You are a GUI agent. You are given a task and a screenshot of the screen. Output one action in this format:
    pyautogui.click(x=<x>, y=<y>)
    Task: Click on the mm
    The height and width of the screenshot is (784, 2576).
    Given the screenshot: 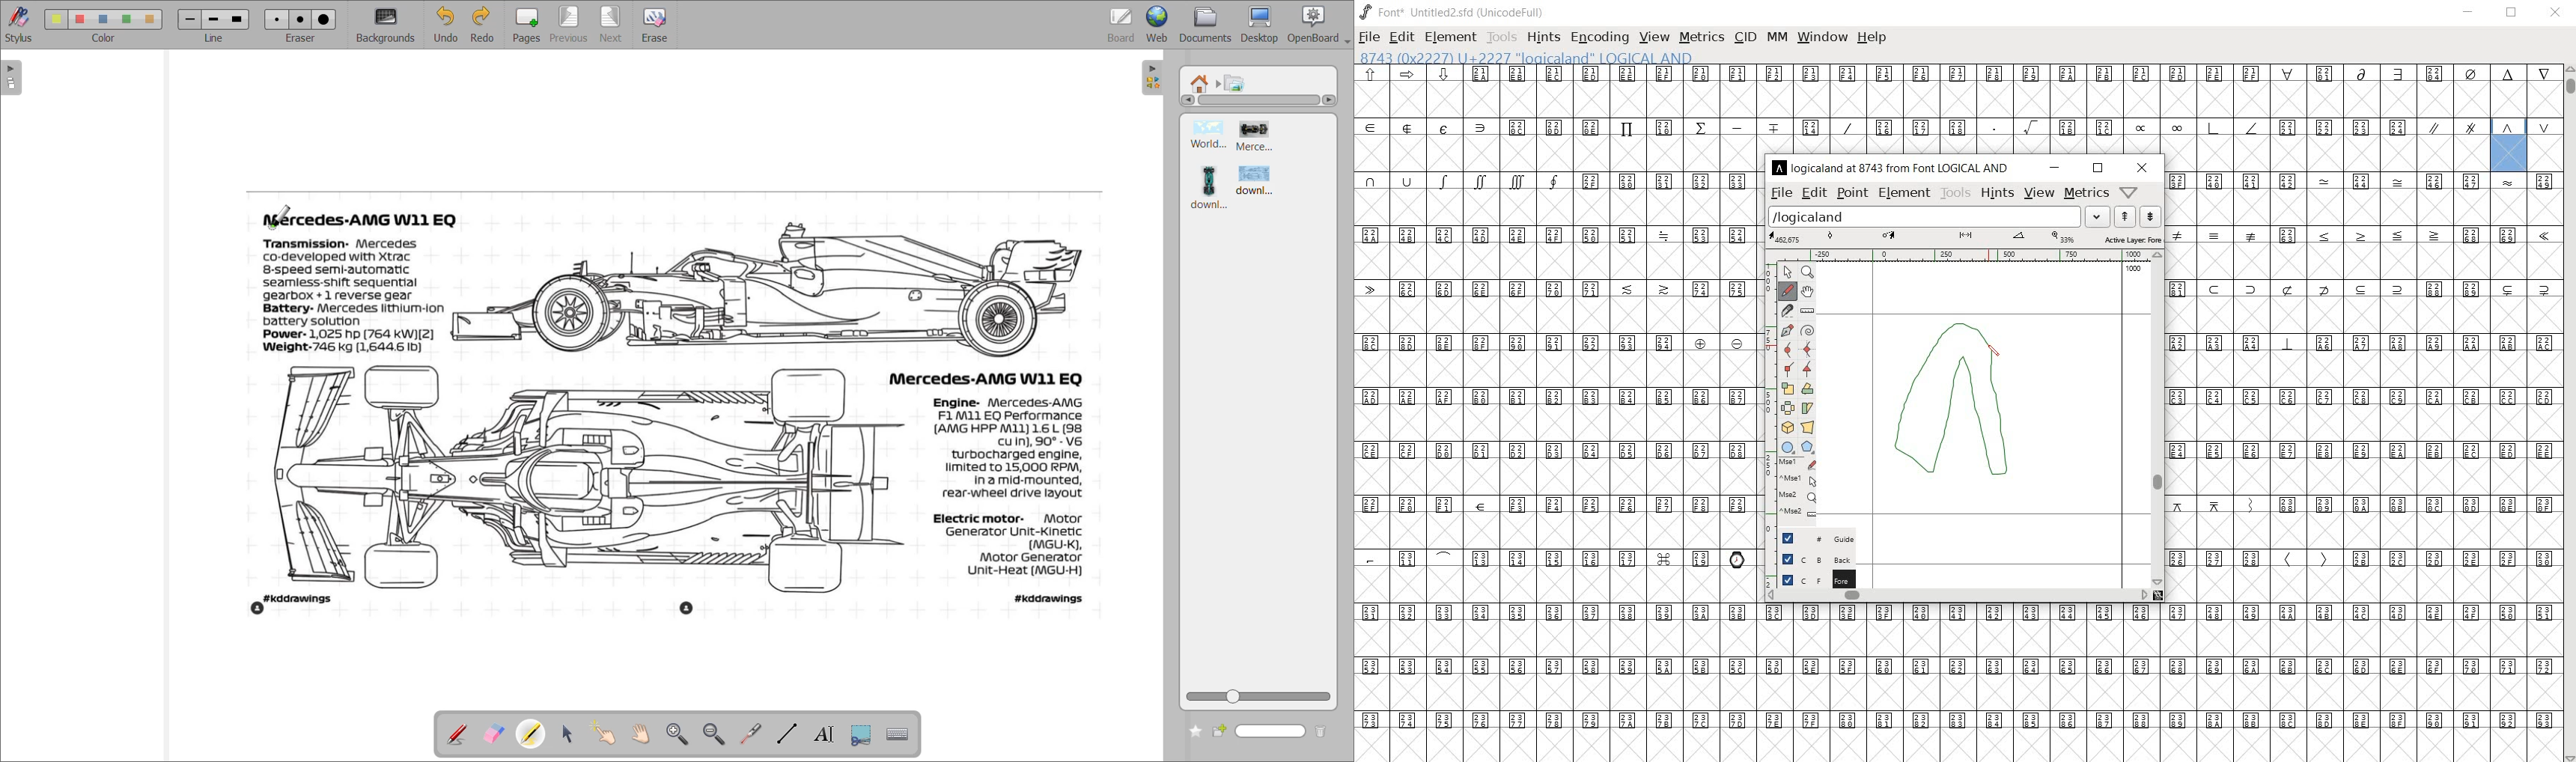 What is the action you would take?
    pyautogui.click(x=1776, y=35)
    